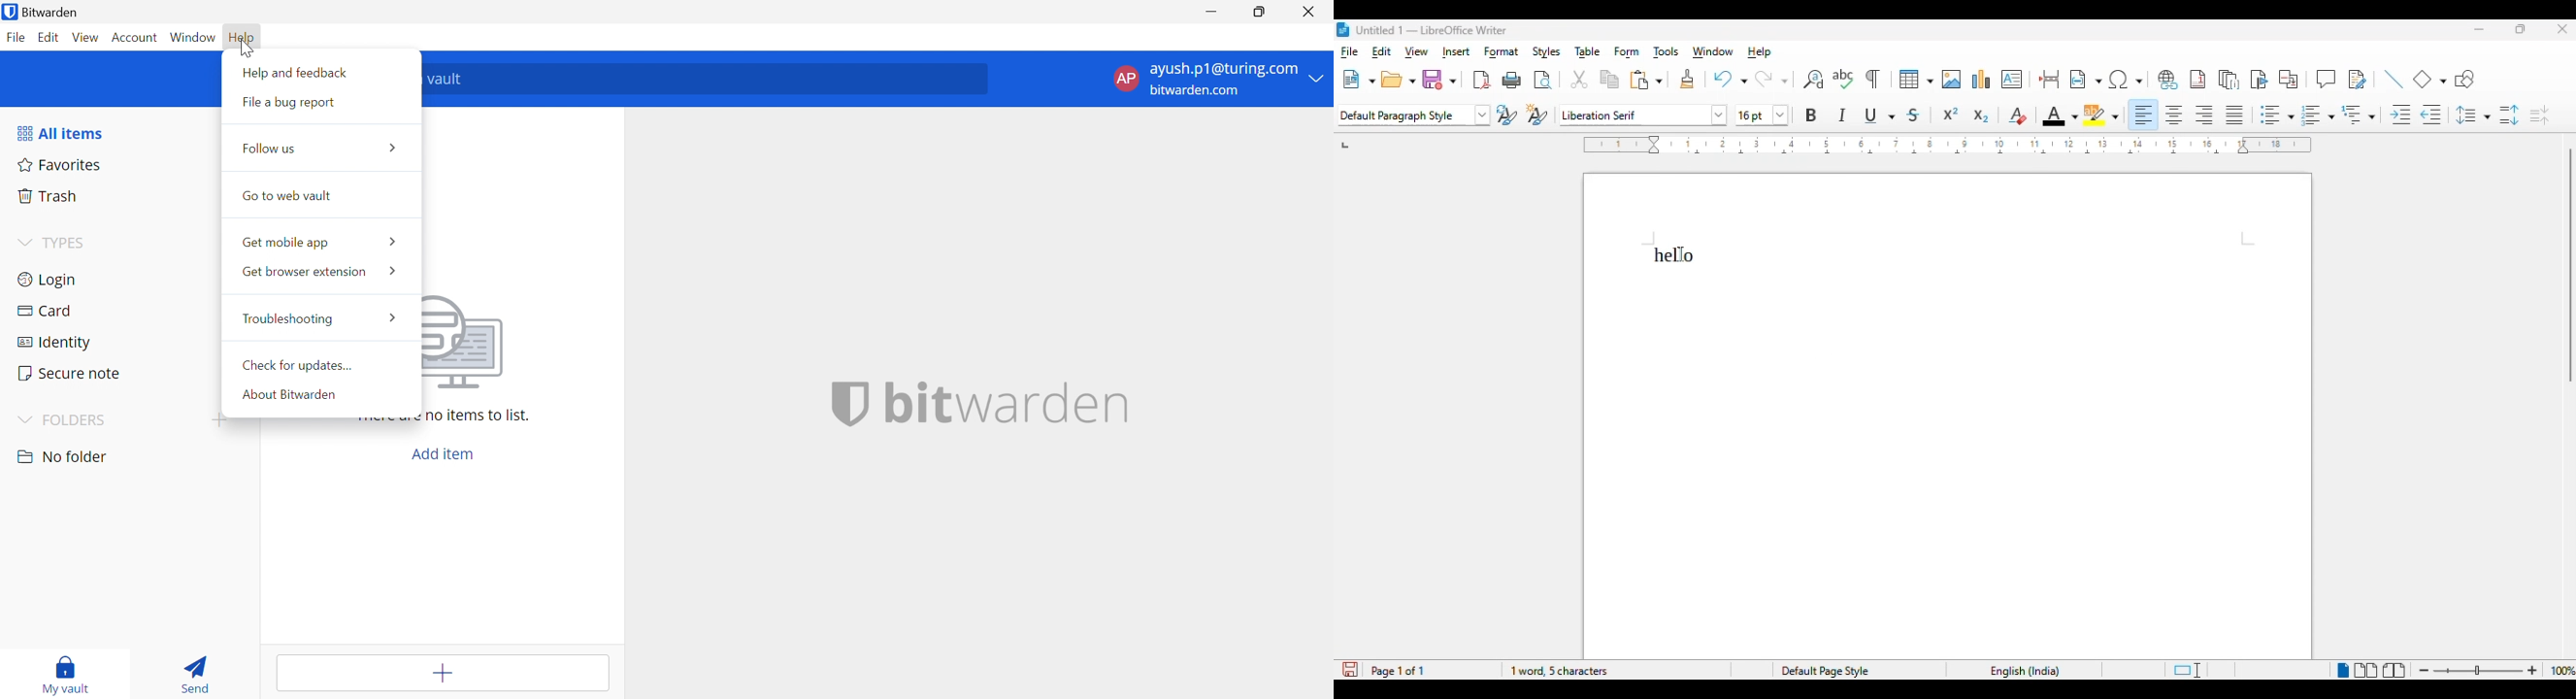  Describe the element at coordinates (1481, 81) in the screenshot. I see `export directly as PDF` at that location.